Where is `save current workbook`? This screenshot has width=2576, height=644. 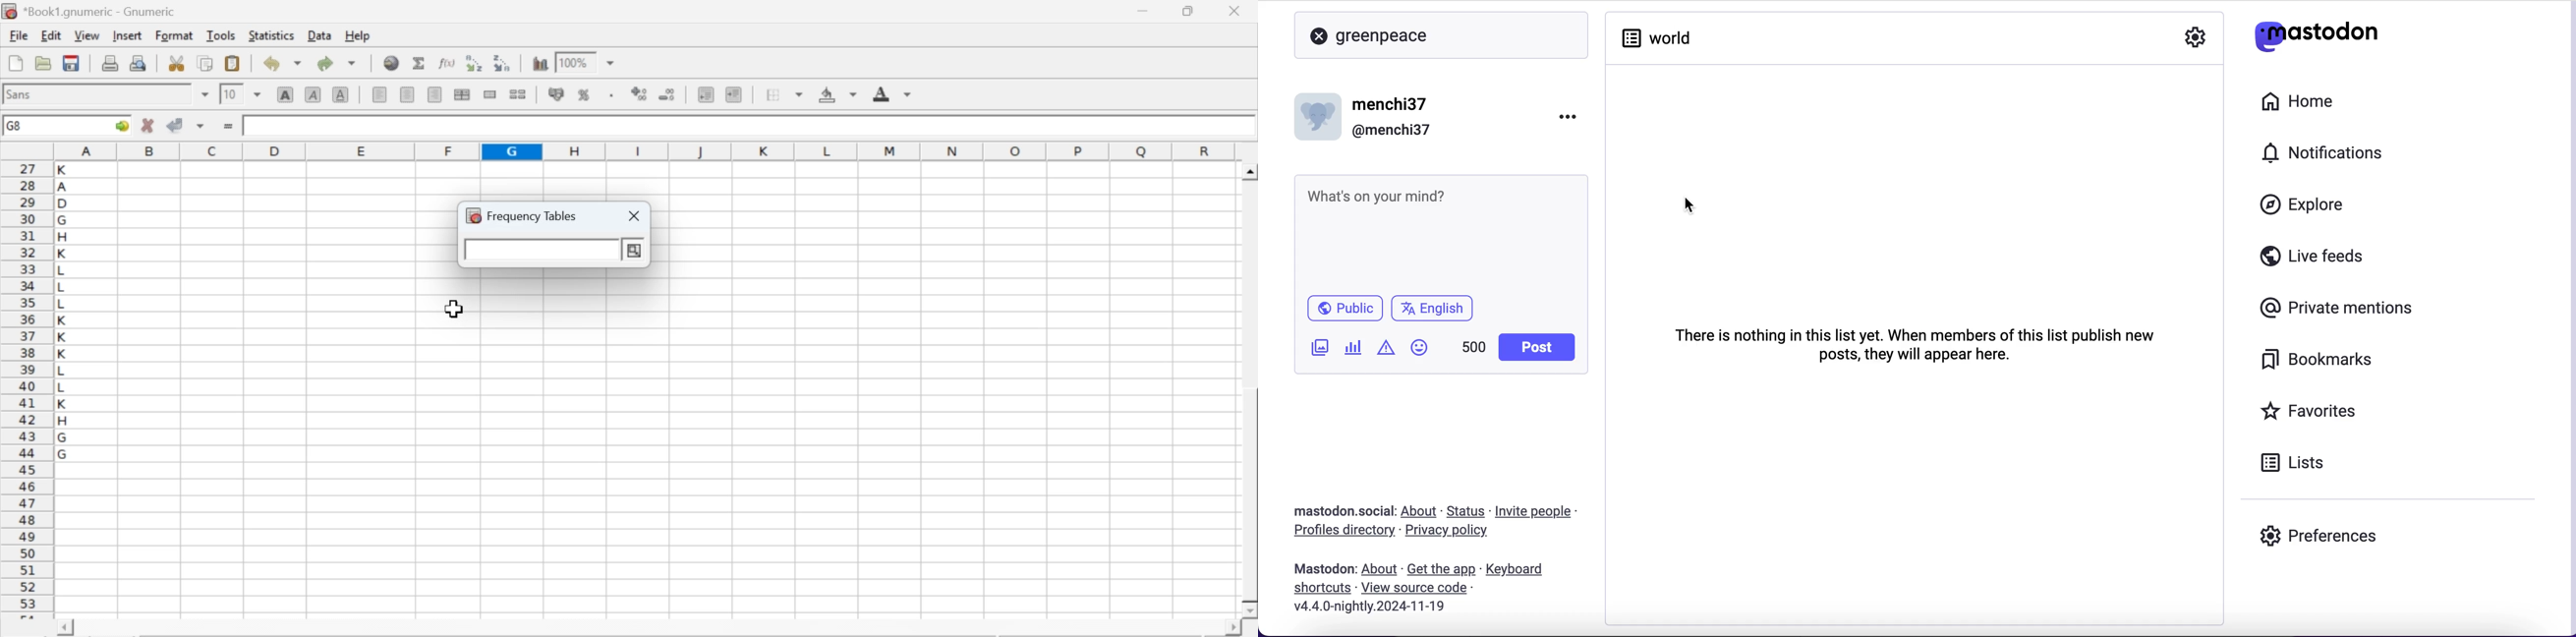
save current workbook is located at coordinates (72, 63).